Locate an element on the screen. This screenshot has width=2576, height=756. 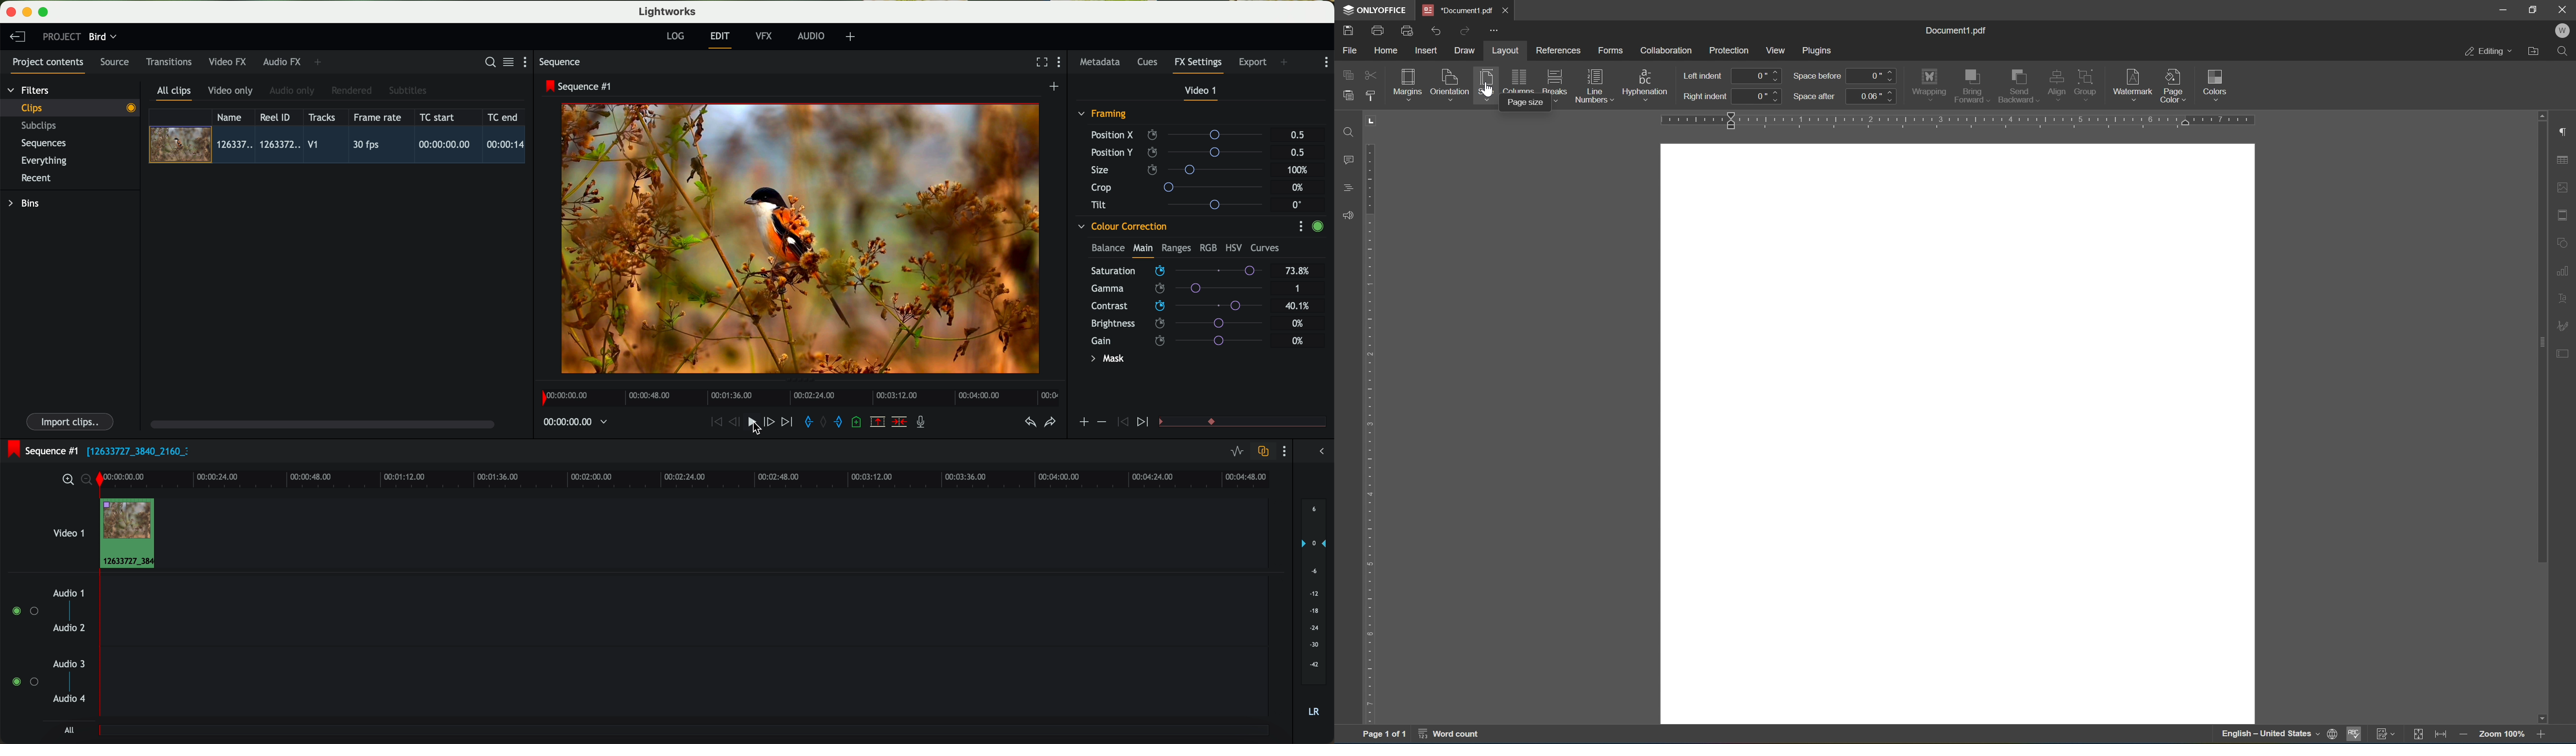
spell checking is located at coordinates (2353, 735).